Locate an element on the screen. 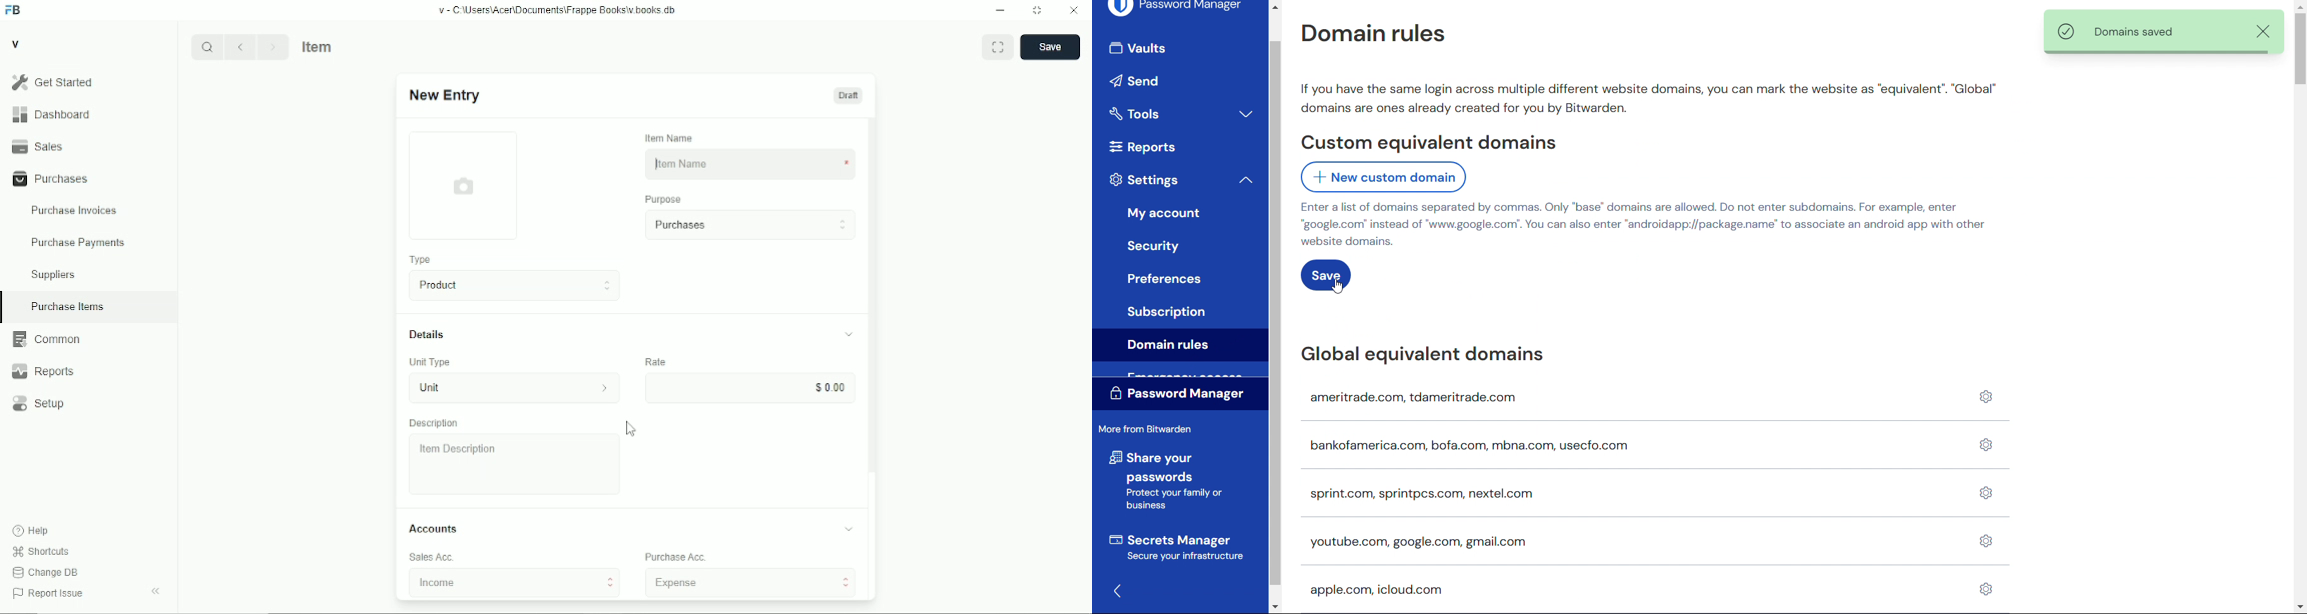 This screenshot has width=2324, height=616. toggle between form and full width is located at coordinates (998, 46).